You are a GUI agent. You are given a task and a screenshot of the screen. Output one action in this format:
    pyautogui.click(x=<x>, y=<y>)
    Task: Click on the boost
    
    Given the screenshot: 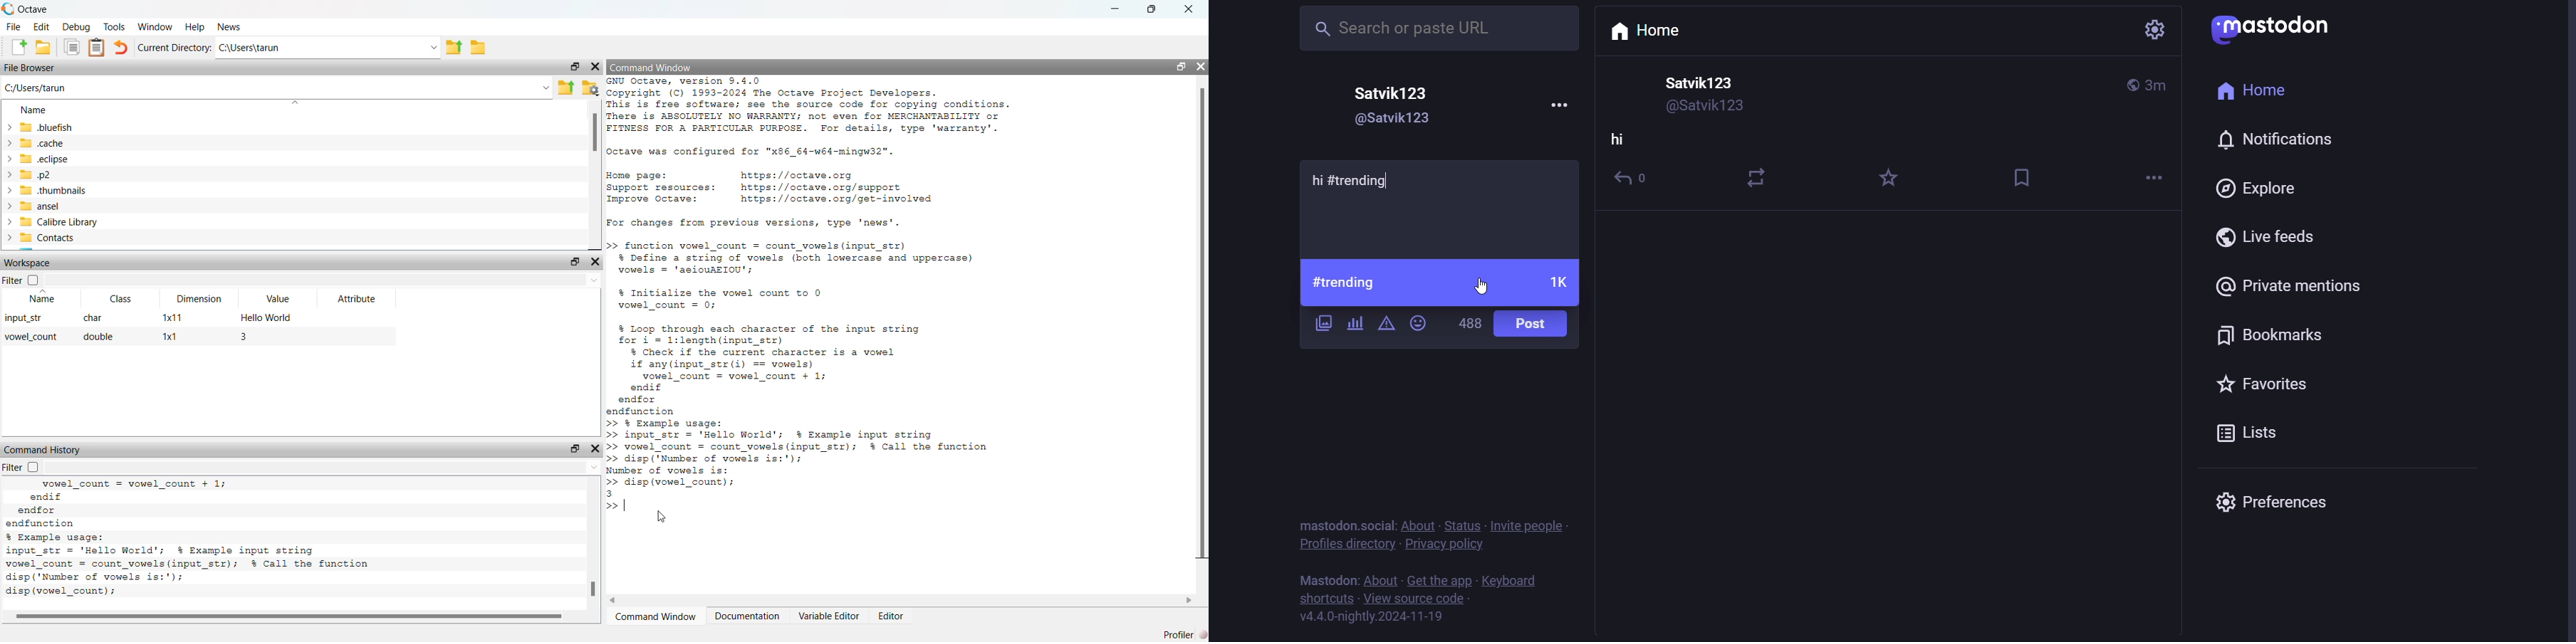 What is the action you would take?
    pyautogui.click(x=1758, y=174)
    